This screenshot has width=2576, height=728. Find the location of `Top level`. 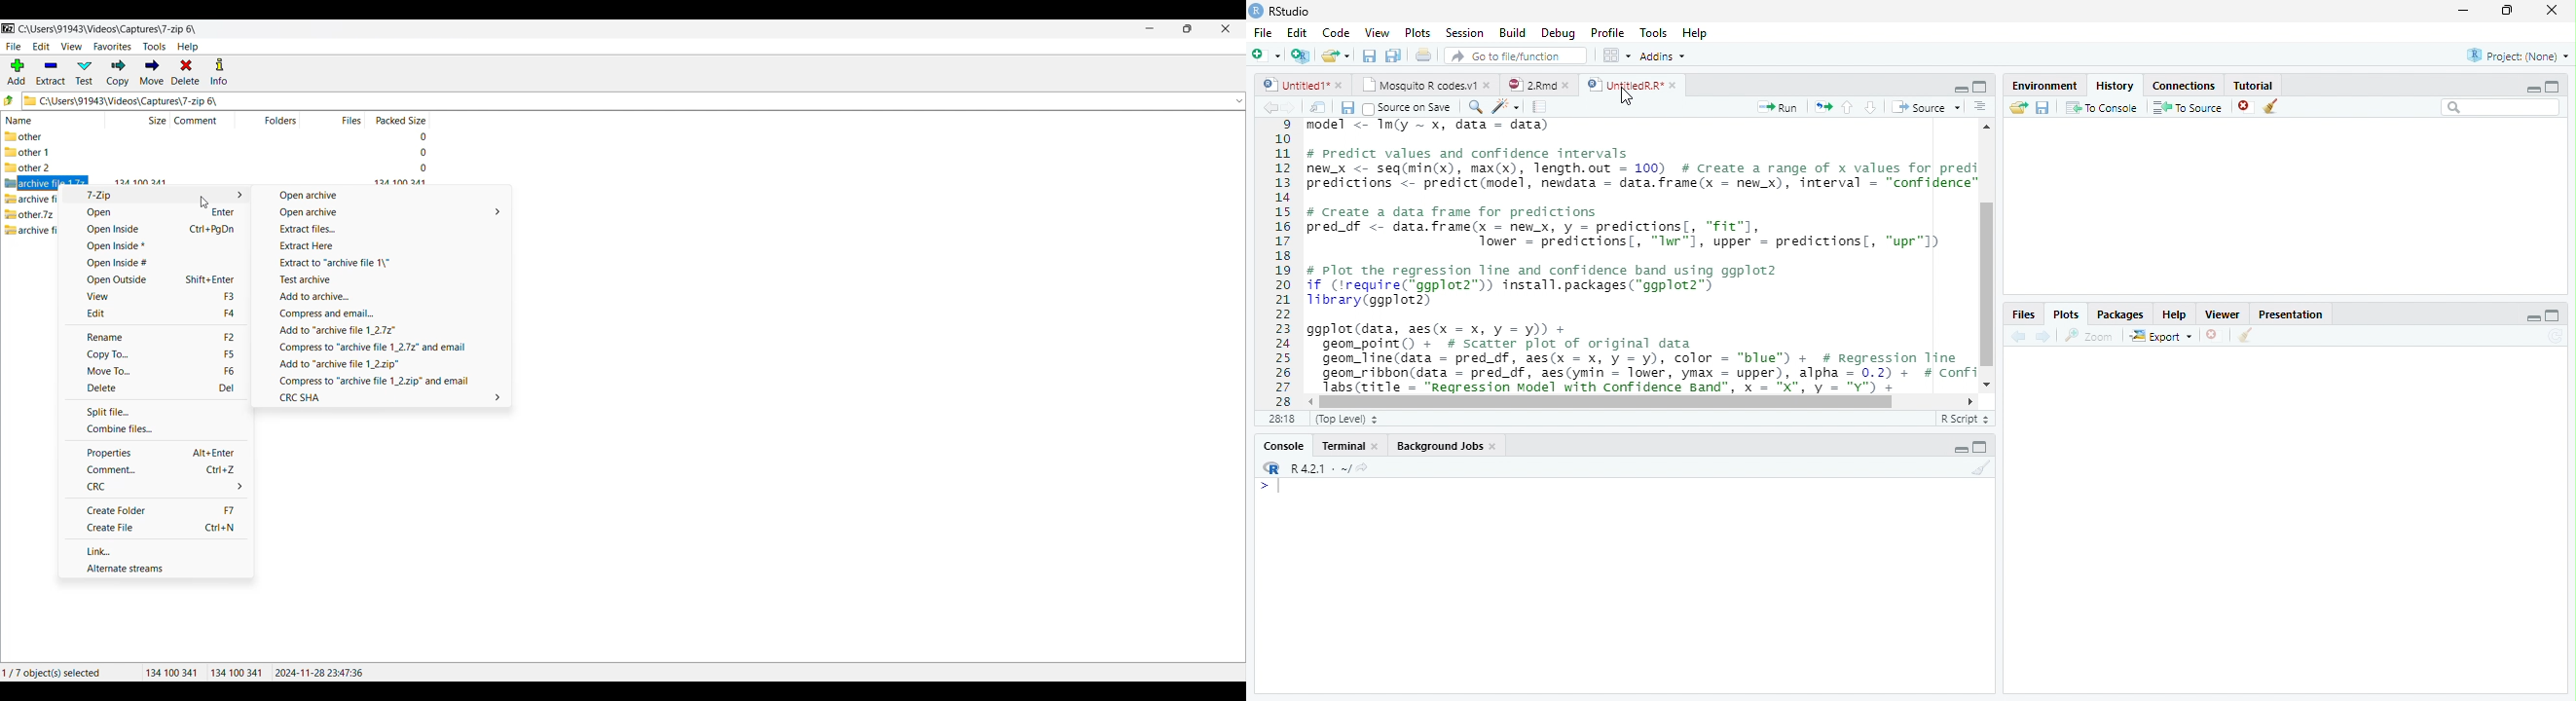

Top level is located at coordinates (1345, 421).